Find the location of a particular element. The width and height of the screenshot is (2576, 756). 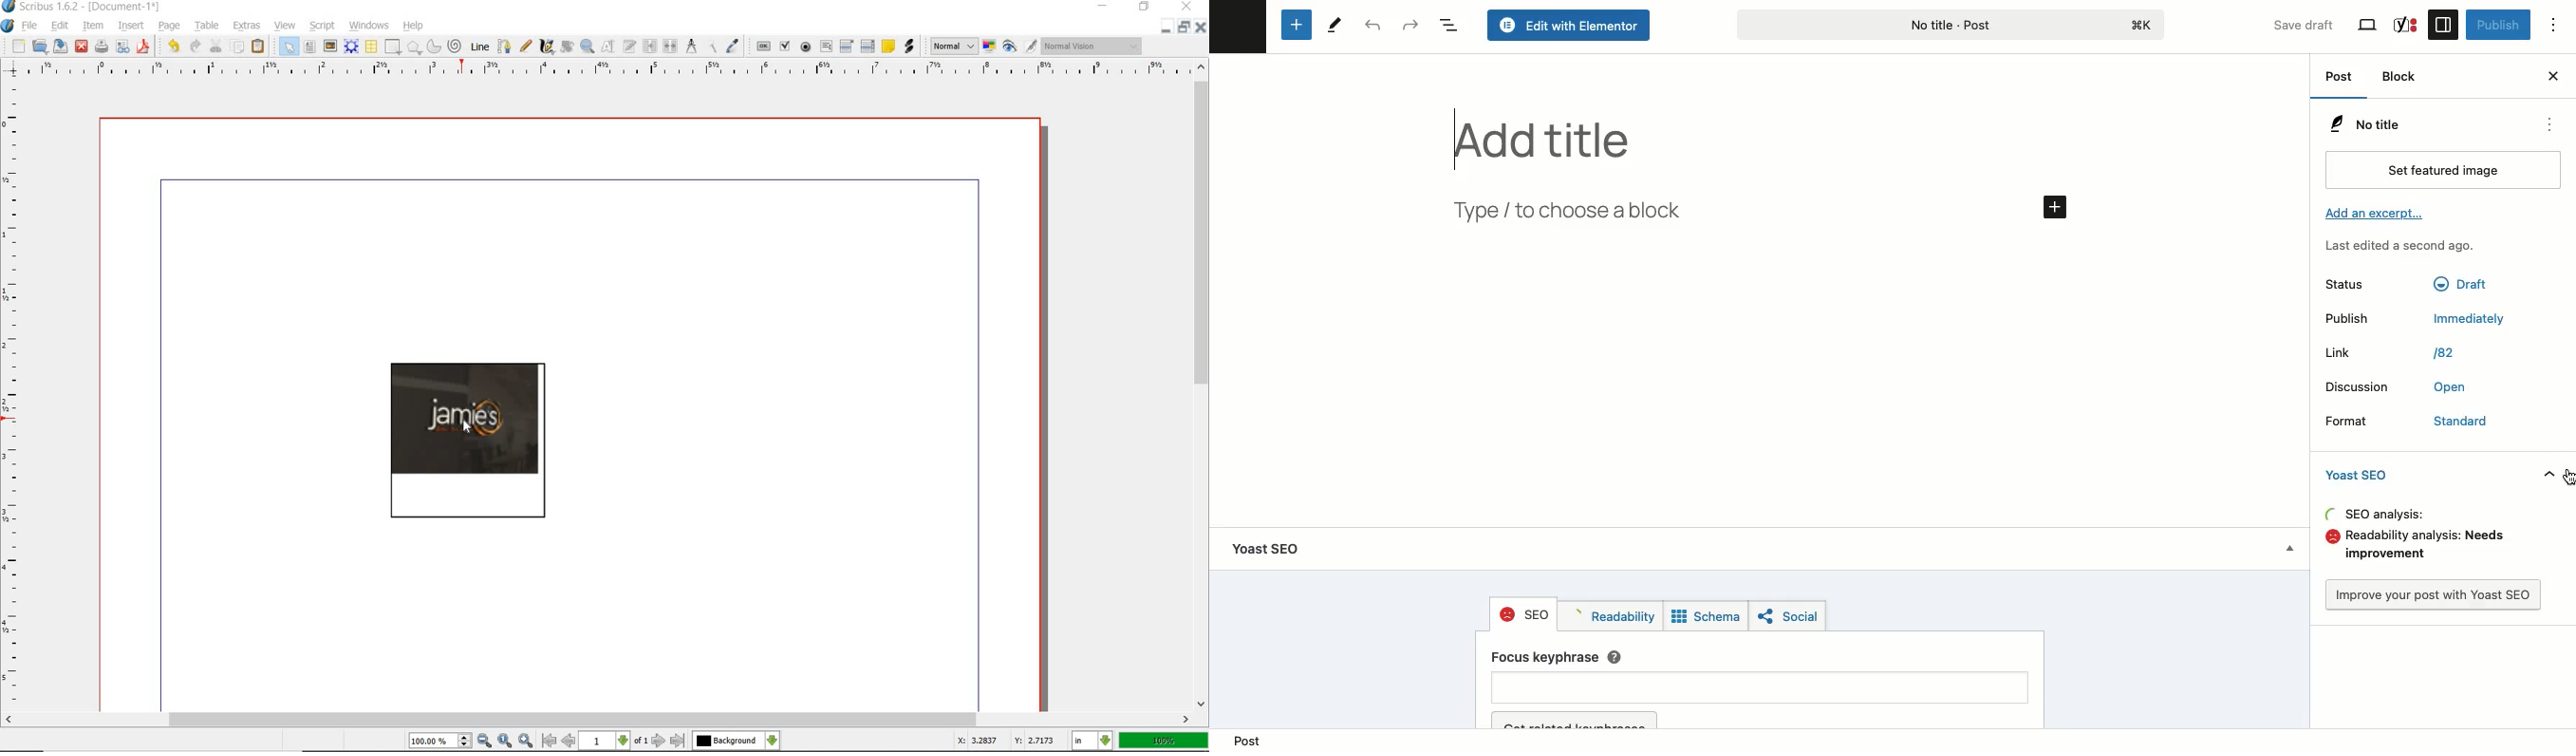

freehand line is located at coordinates (525, 48).